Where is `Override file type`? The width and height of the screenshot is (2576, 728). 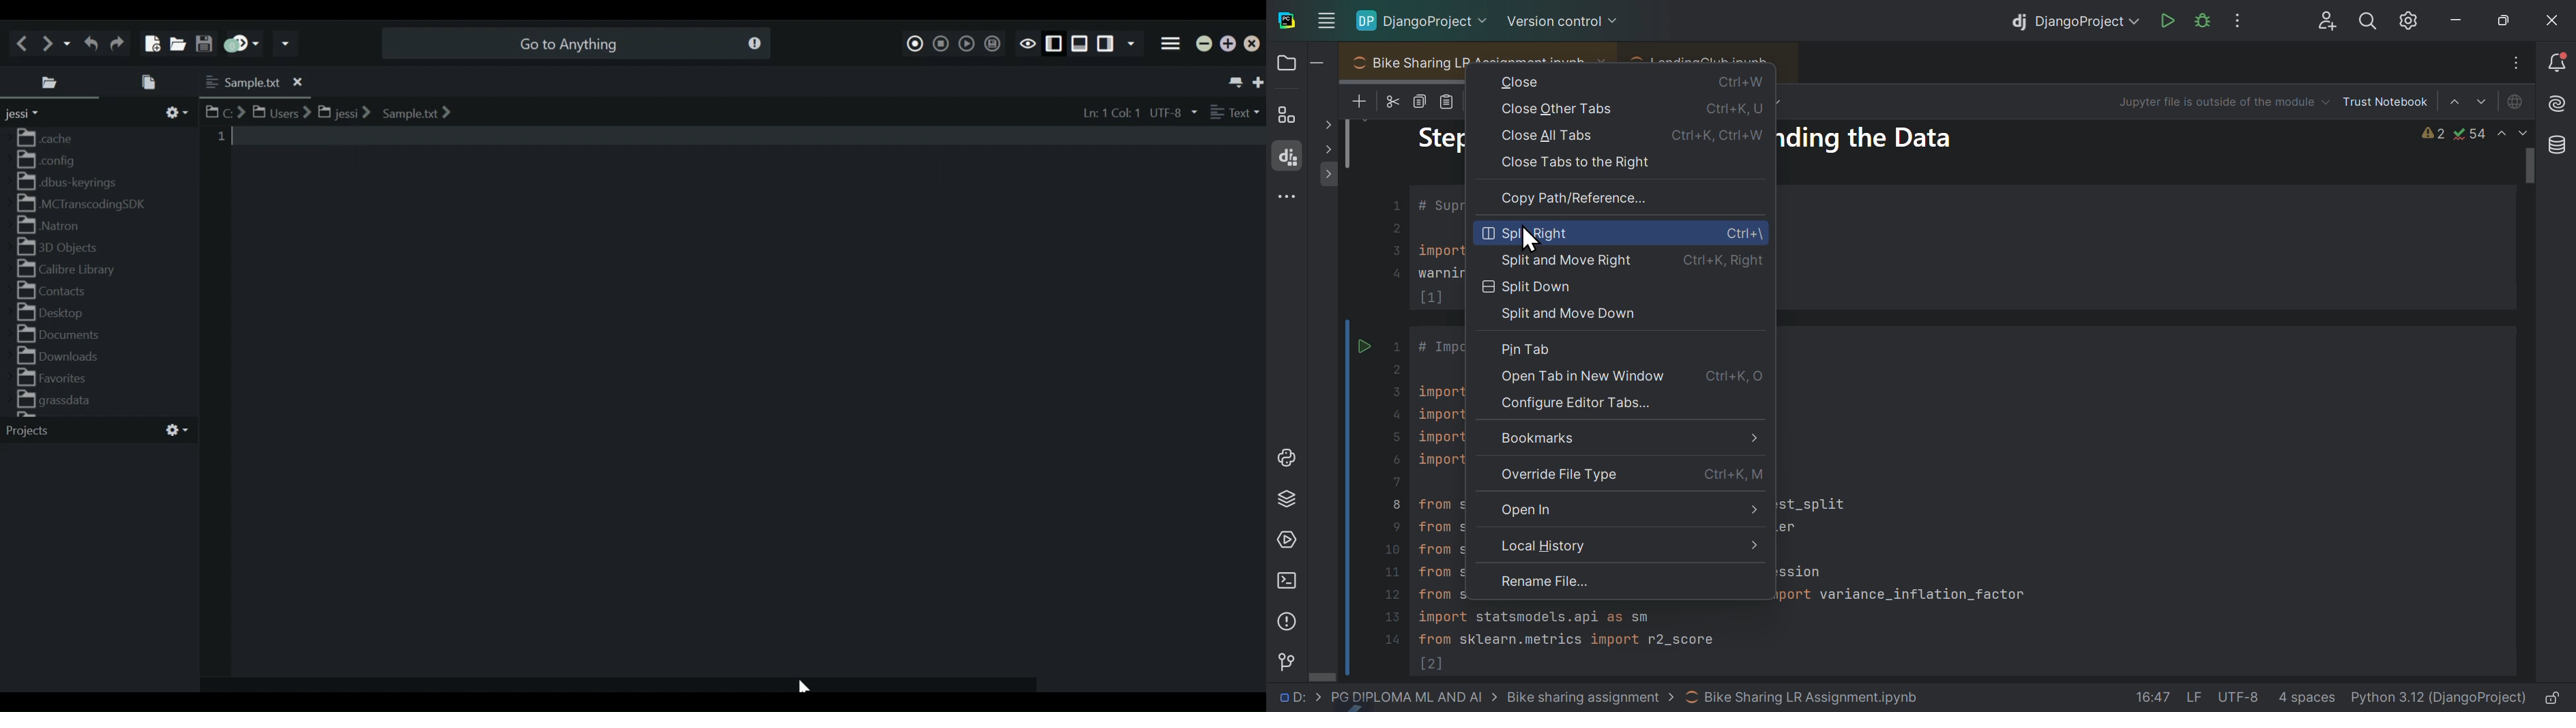 Override file type is located at coordinates (1628, 471).